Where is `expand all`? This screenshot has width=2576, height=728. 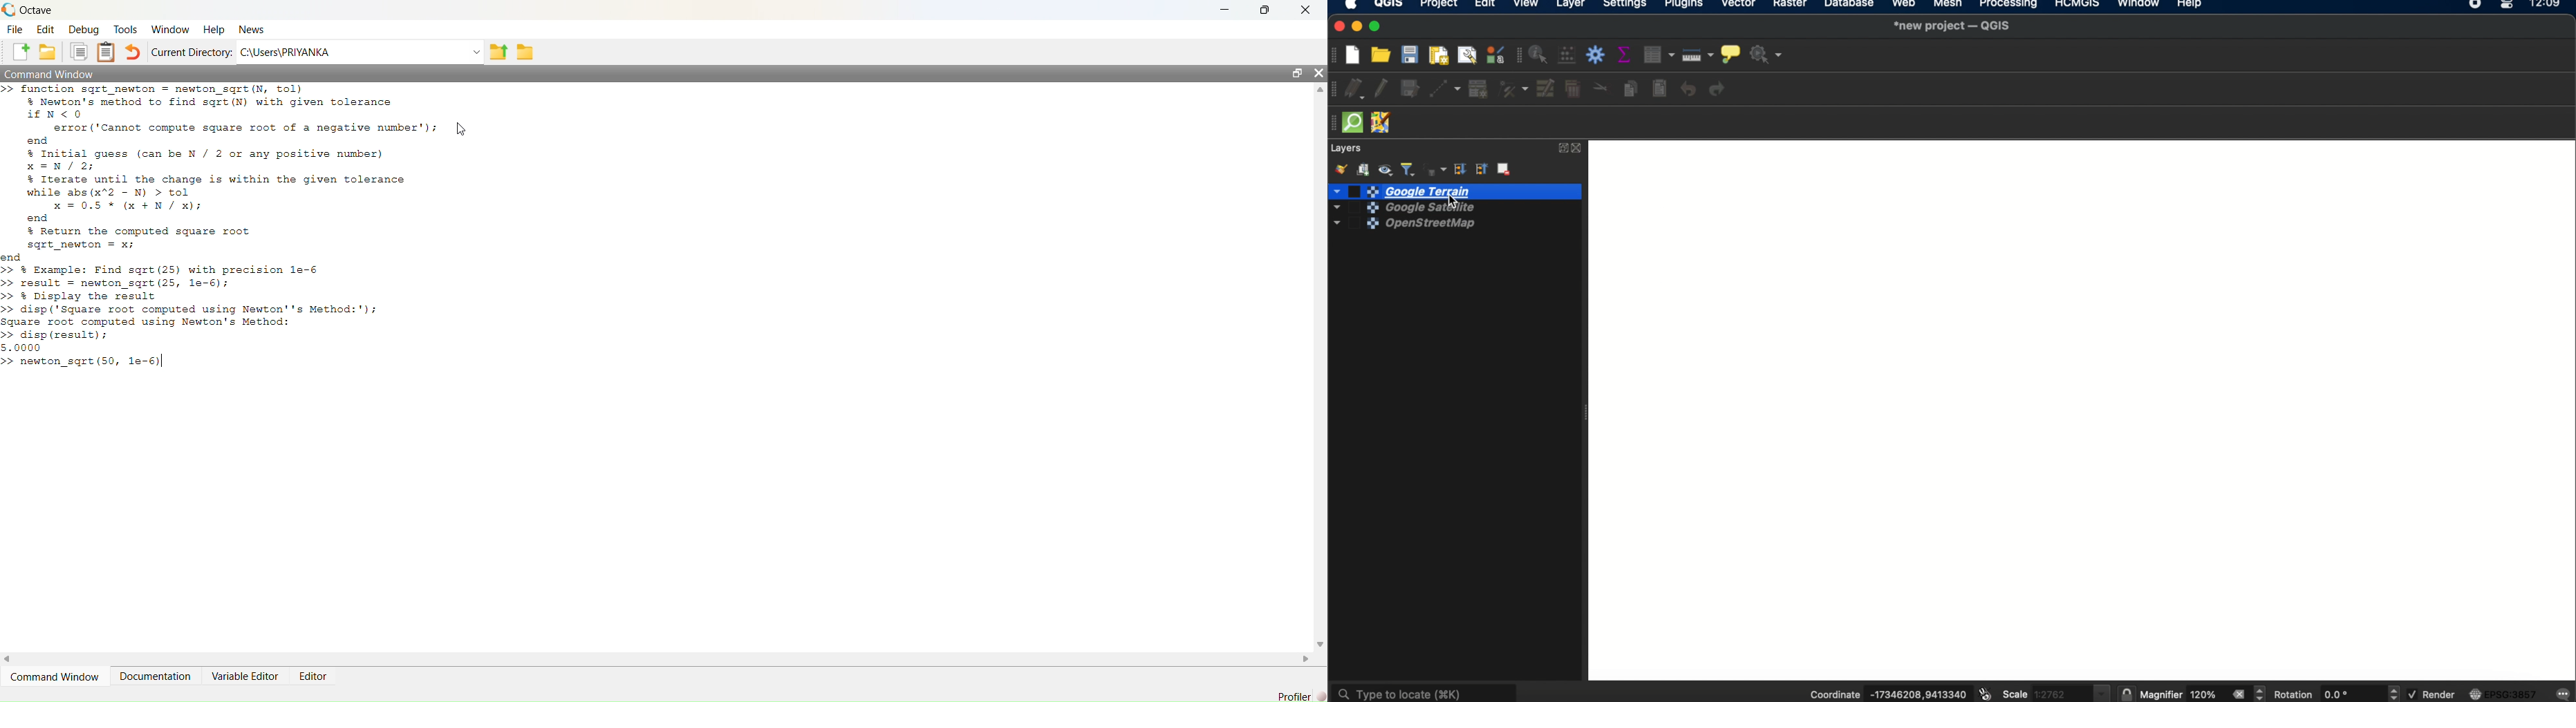
expand all is located at coordinates (1459, 170).